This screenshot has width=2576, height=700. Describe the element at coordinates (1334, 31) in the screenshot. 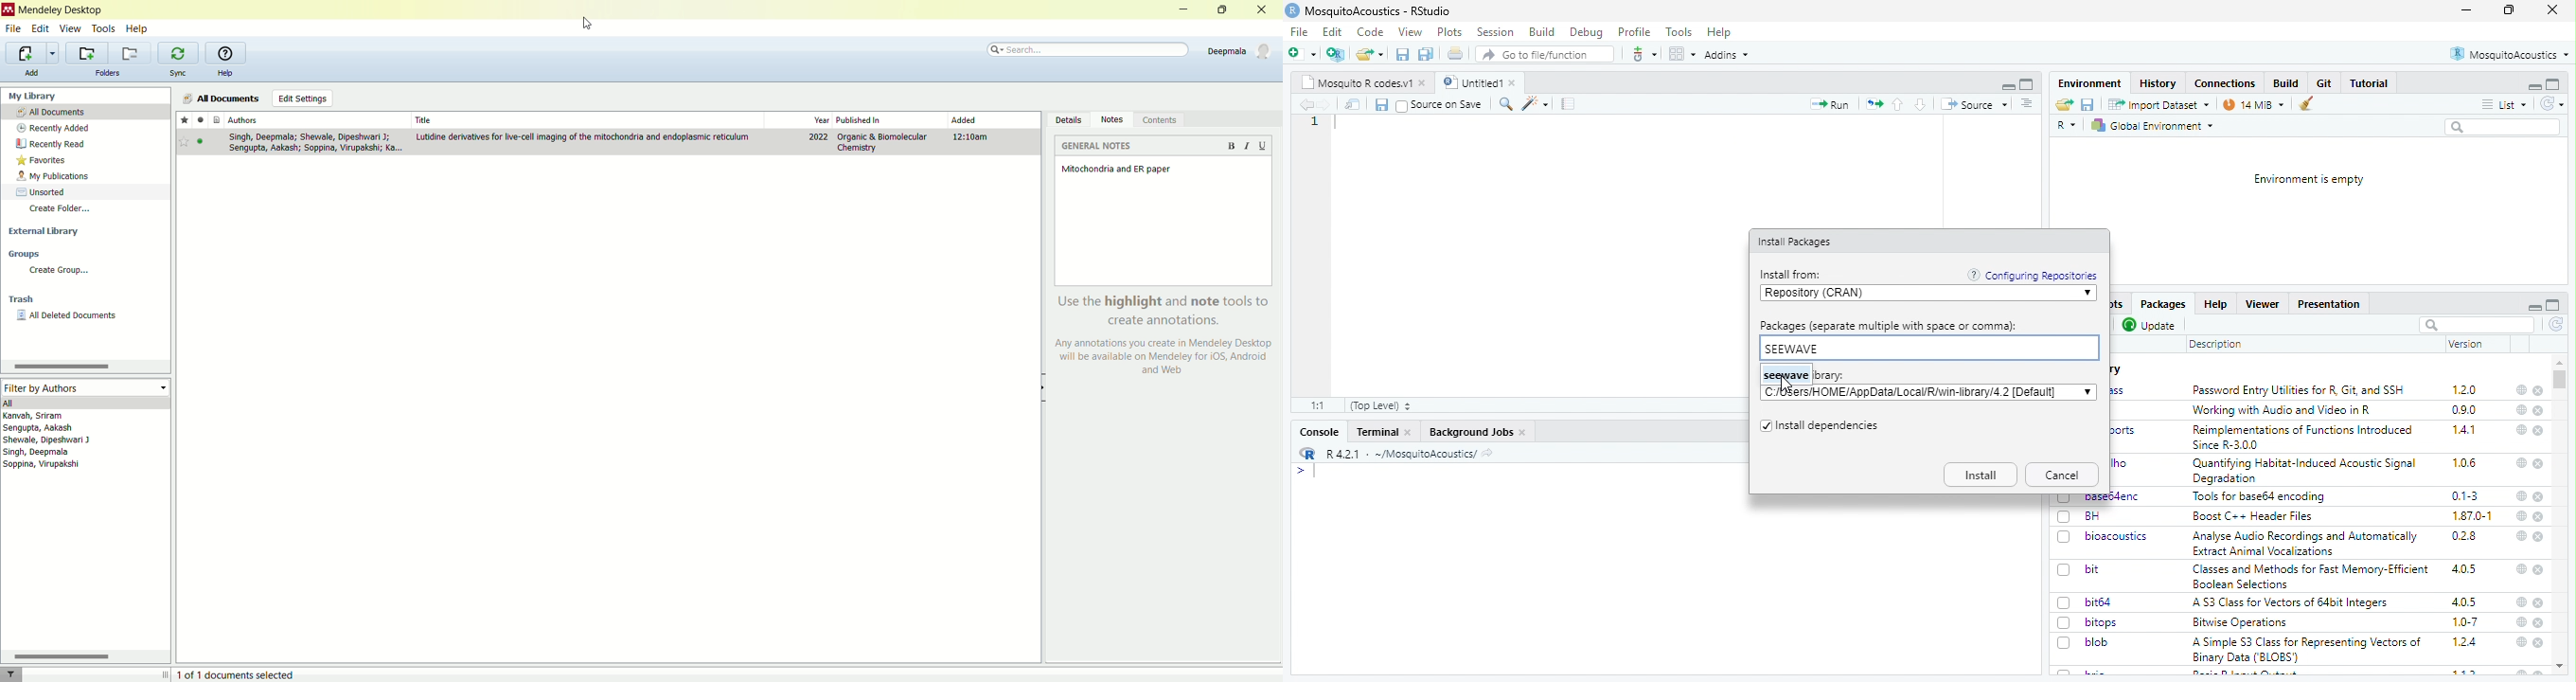

I see `Edit` at that location.